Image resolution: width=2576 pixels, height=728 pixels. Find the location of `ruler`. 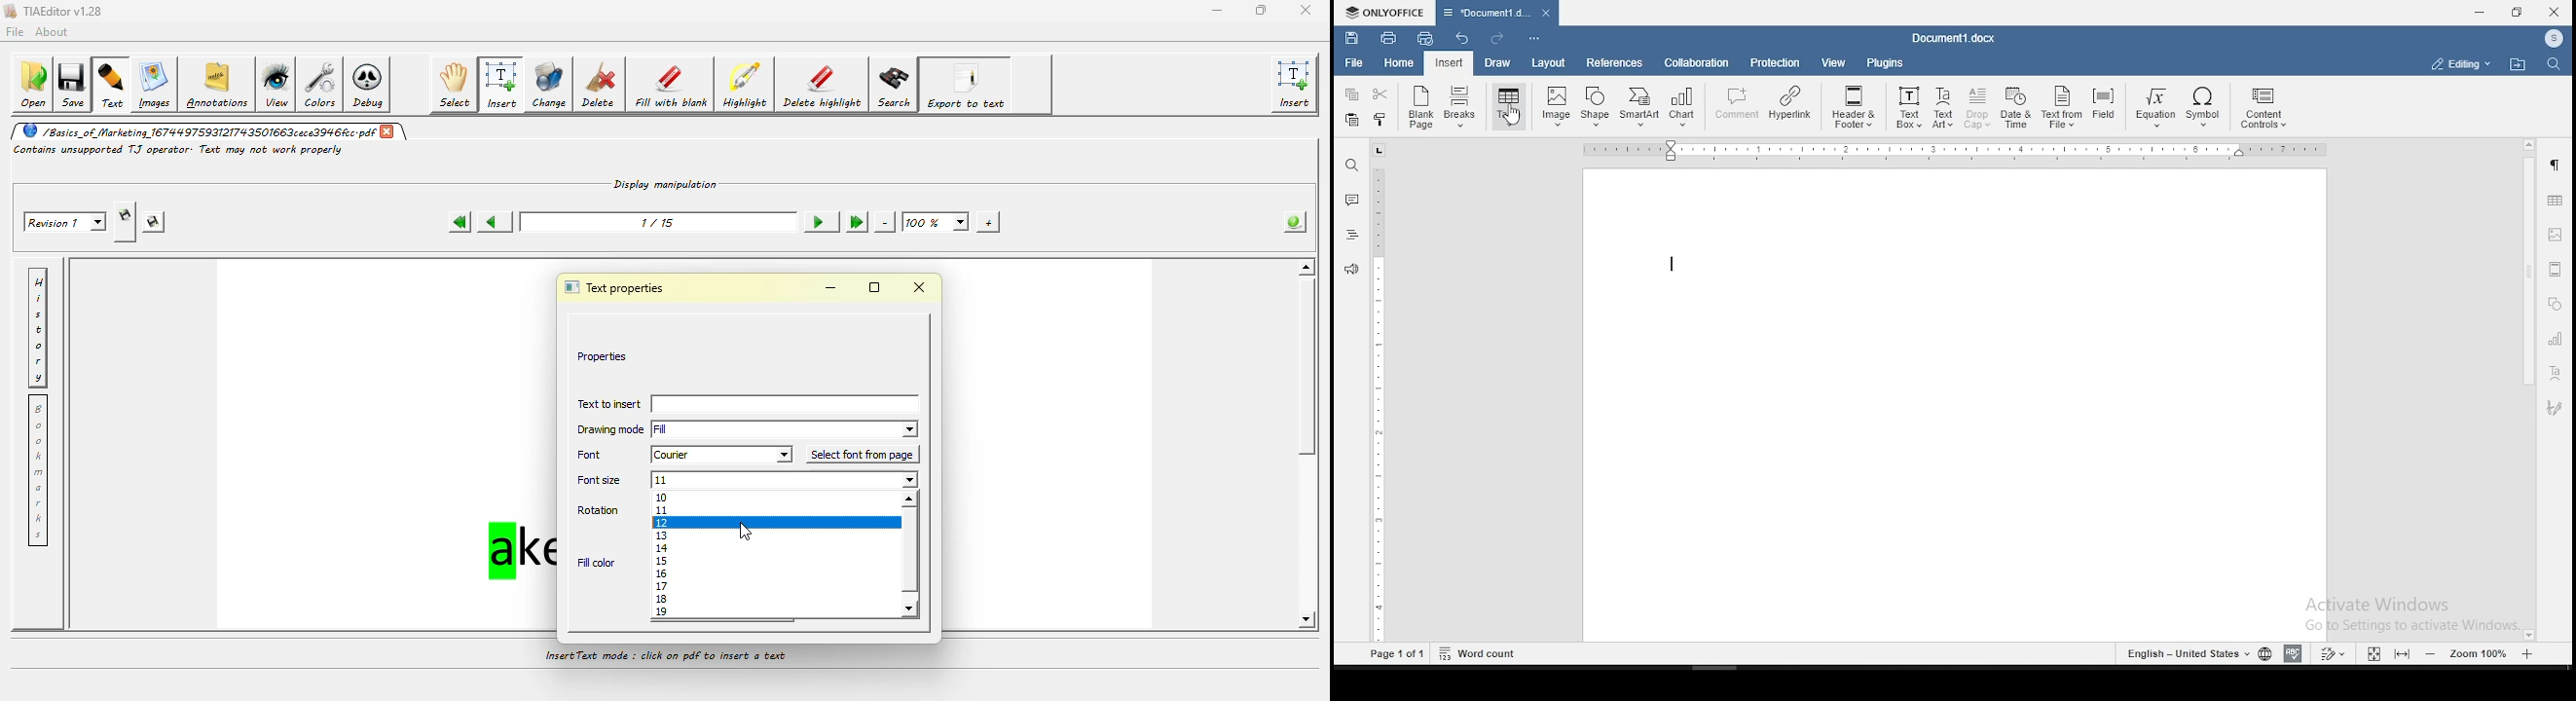

ruler is located at coordinates (1381, 405).